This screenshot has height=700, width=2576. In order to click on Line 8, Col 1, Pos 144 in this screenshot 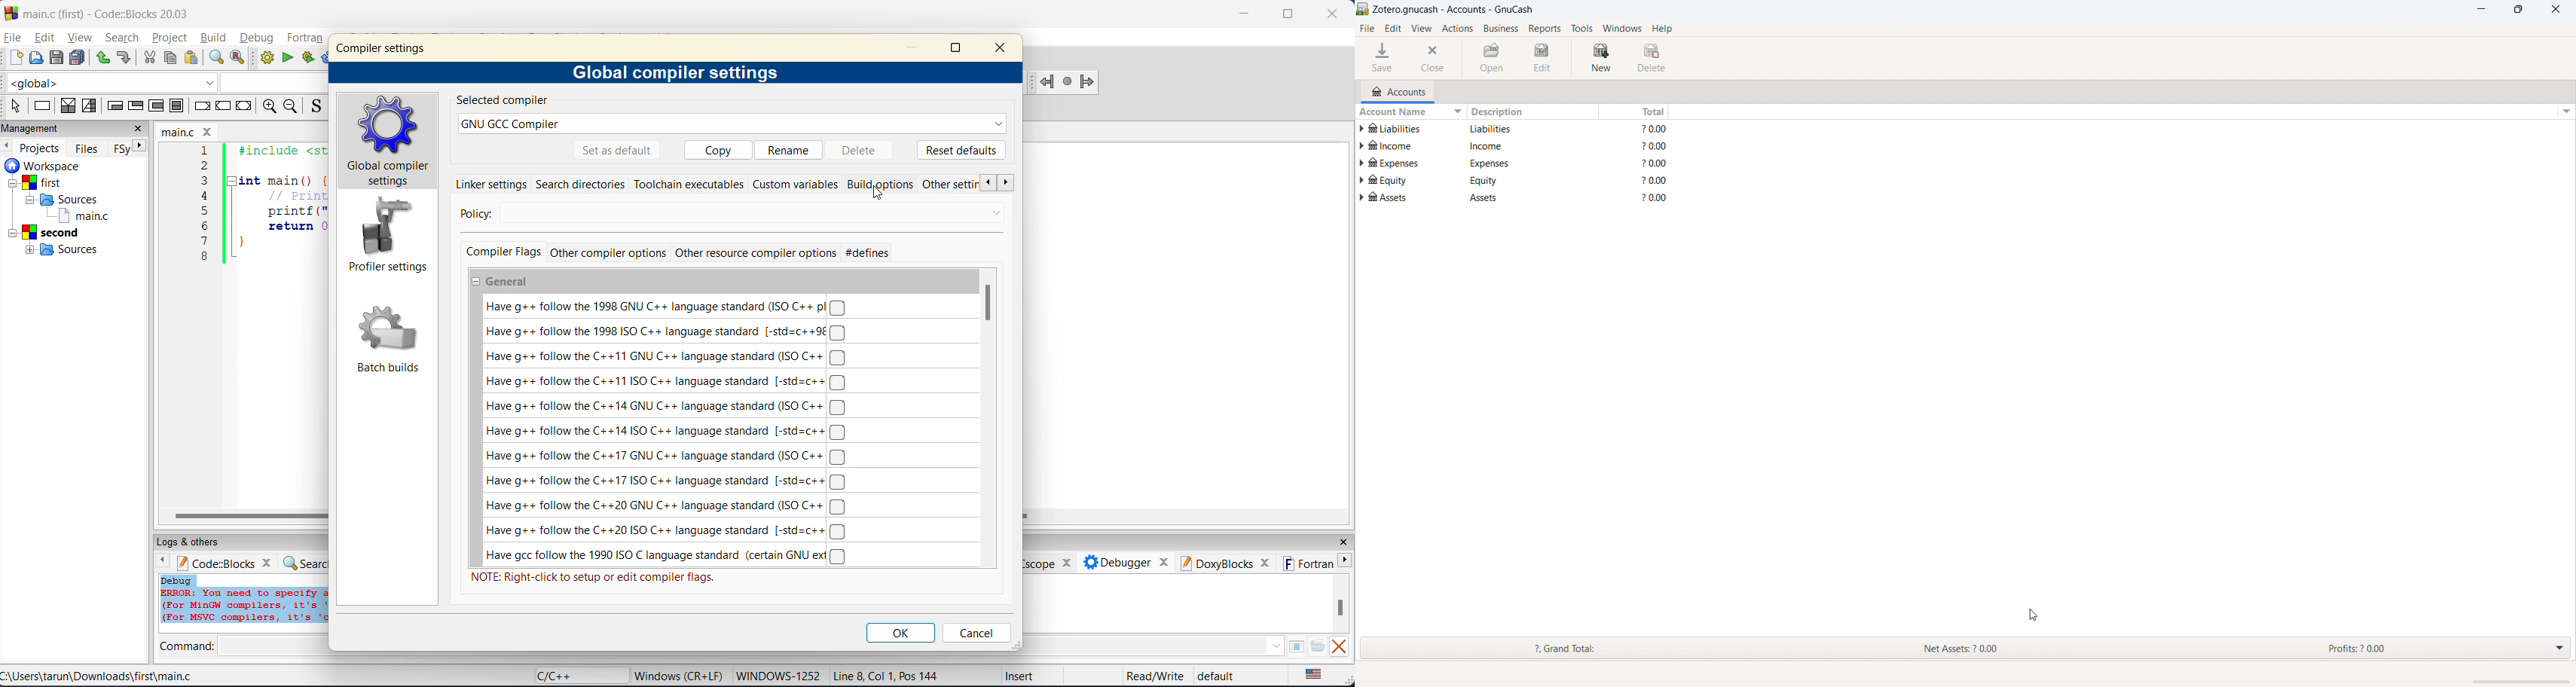, I will do `click(889, 675)`.